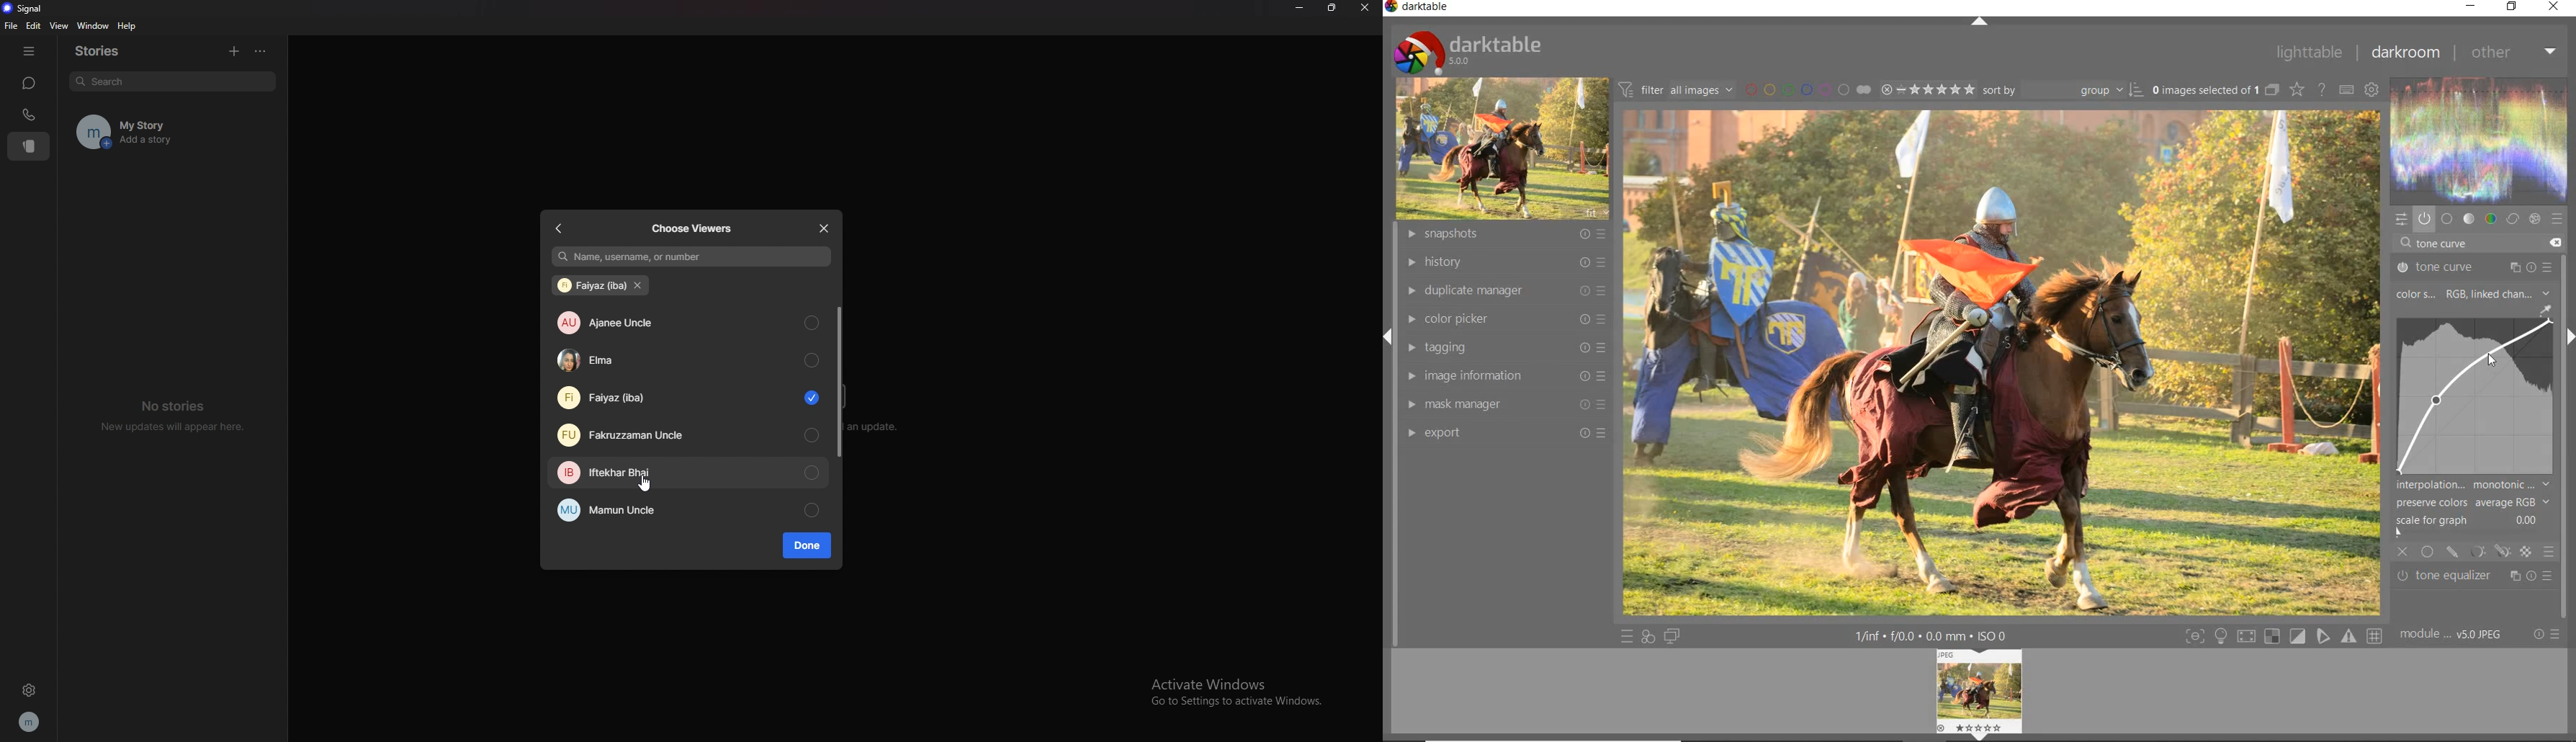 The image size is (2576, 756). Describe the element at coordinates (25, 9) in the screenshot. I see `signal` at that location.